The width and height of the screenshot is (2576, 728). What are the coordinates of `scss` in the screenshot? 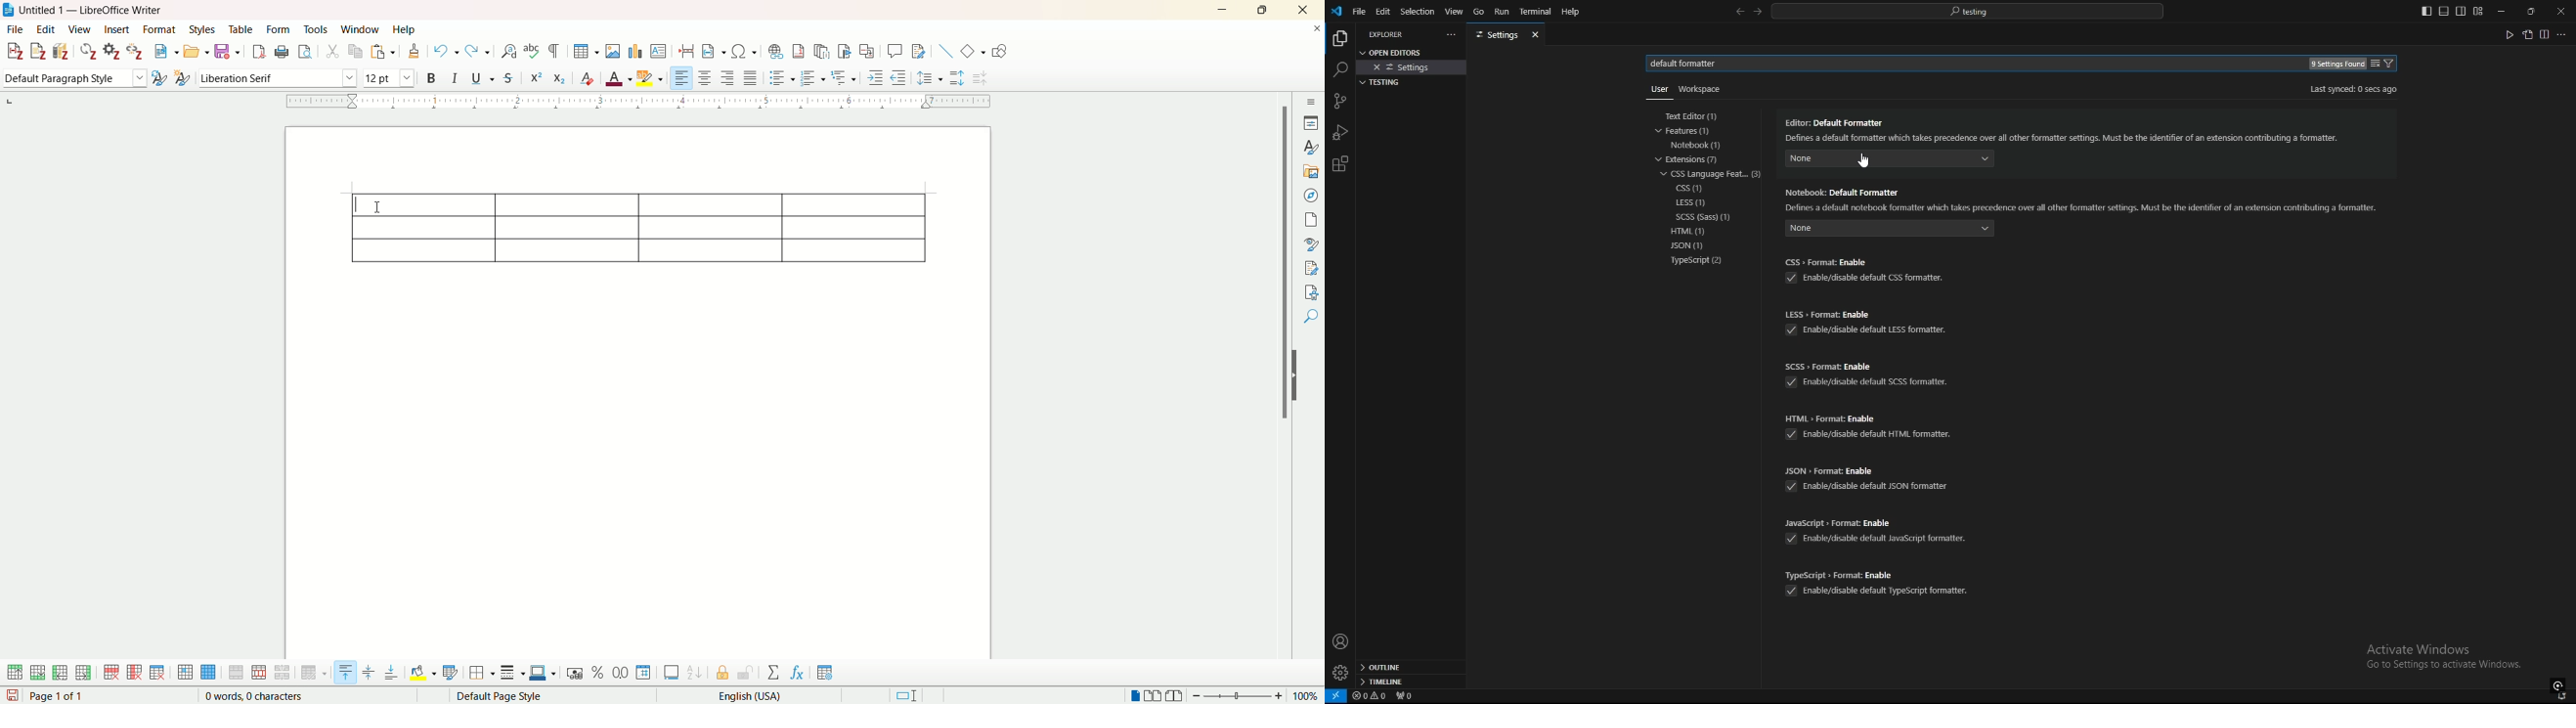 It's located at (1712, 217).